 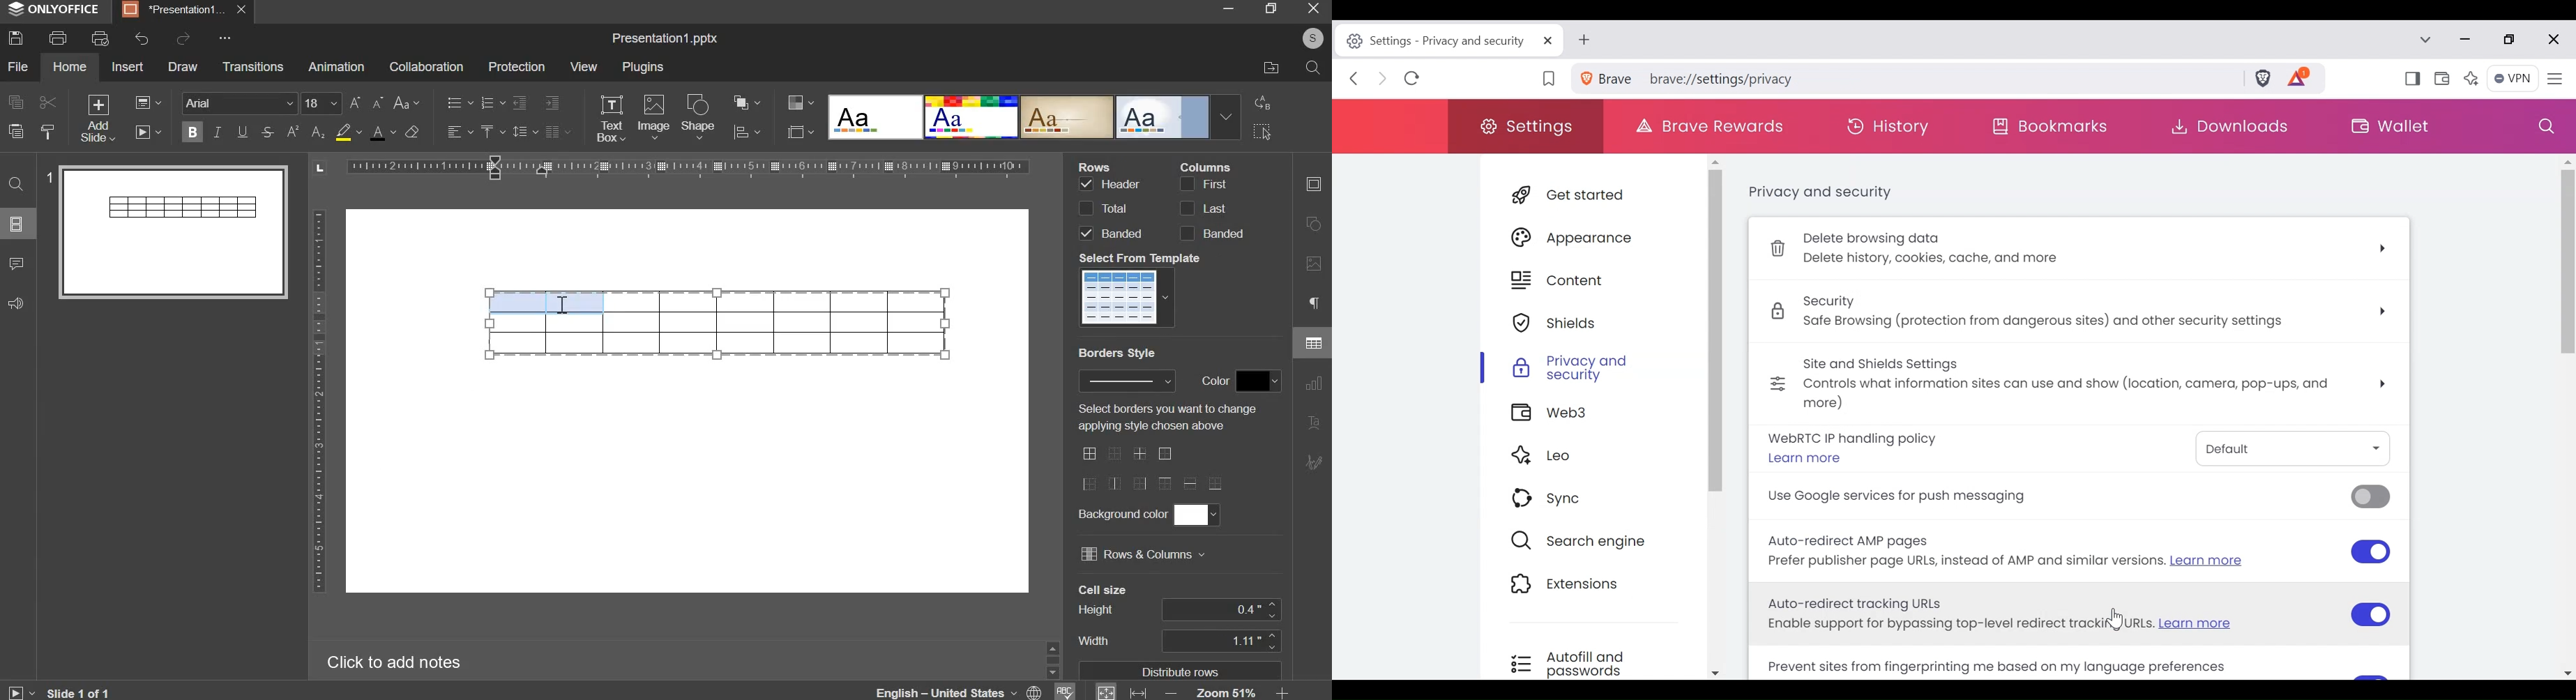 I want to click on New Tab, so click(x=1587, y=41).